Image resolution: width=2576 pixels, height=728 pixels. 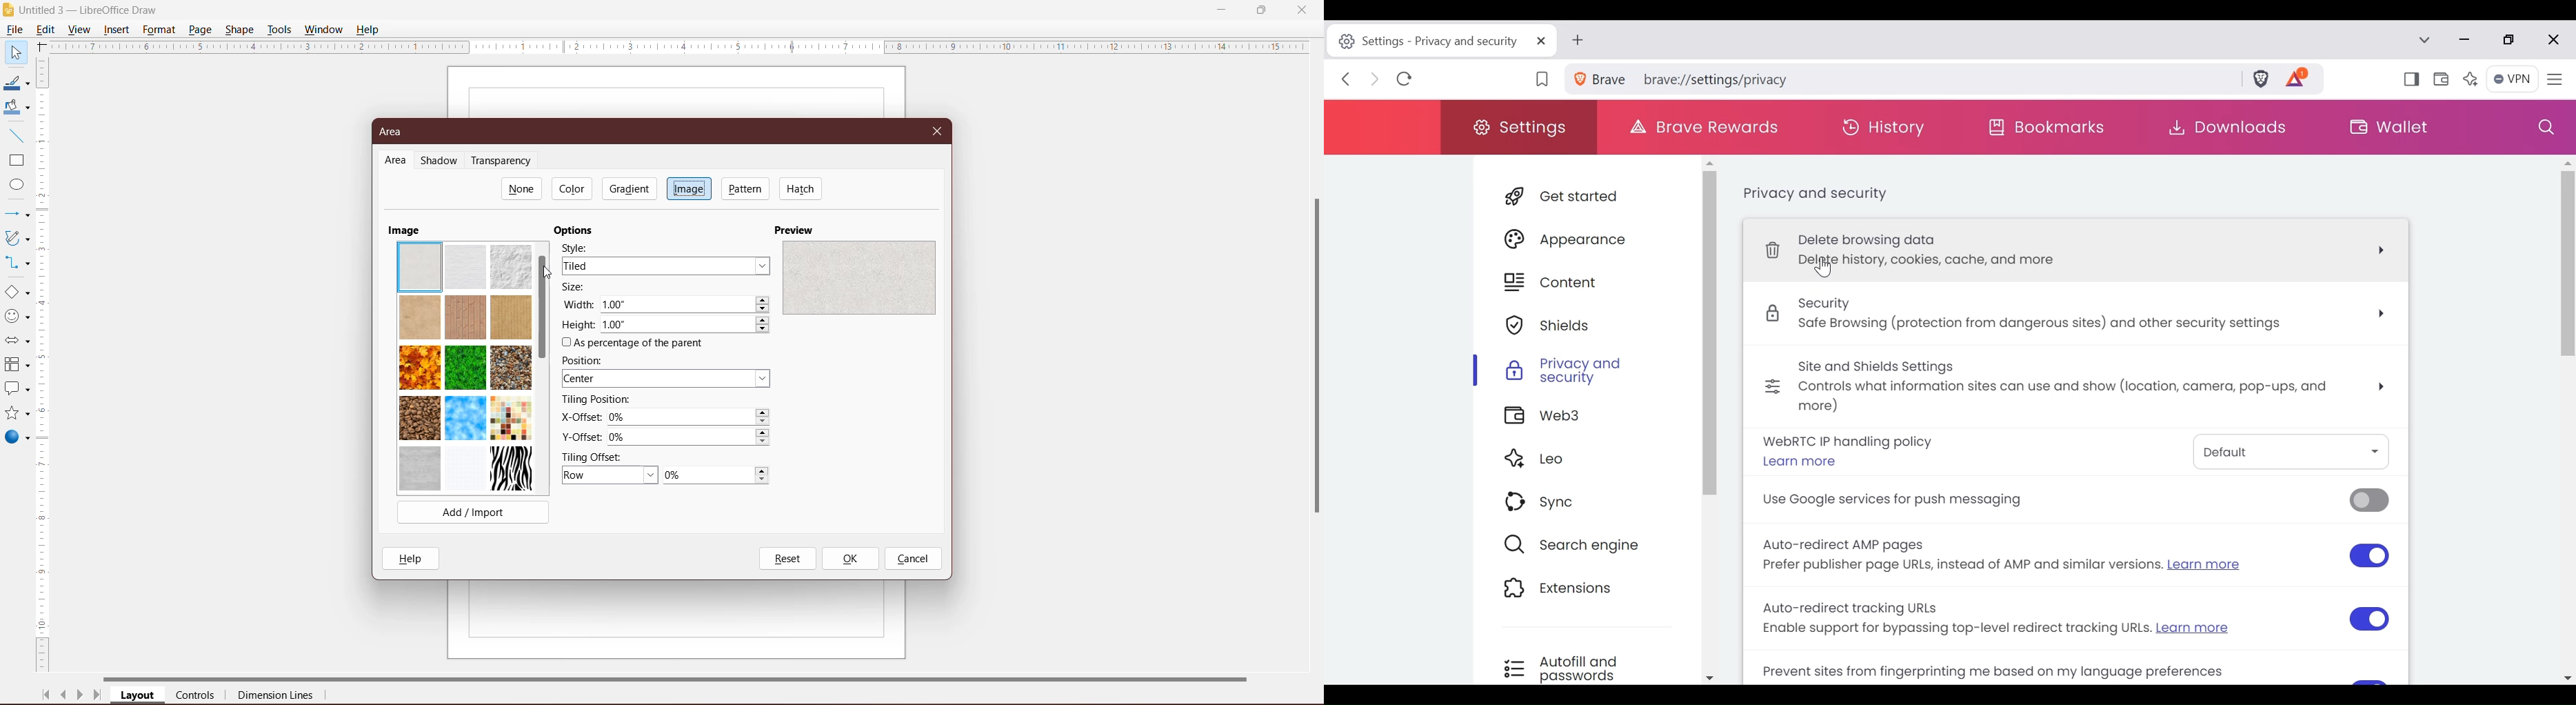 What do you see at coordinates (159, 30) in the screenshot?
I see `Format` at bounding box center [159, 30].